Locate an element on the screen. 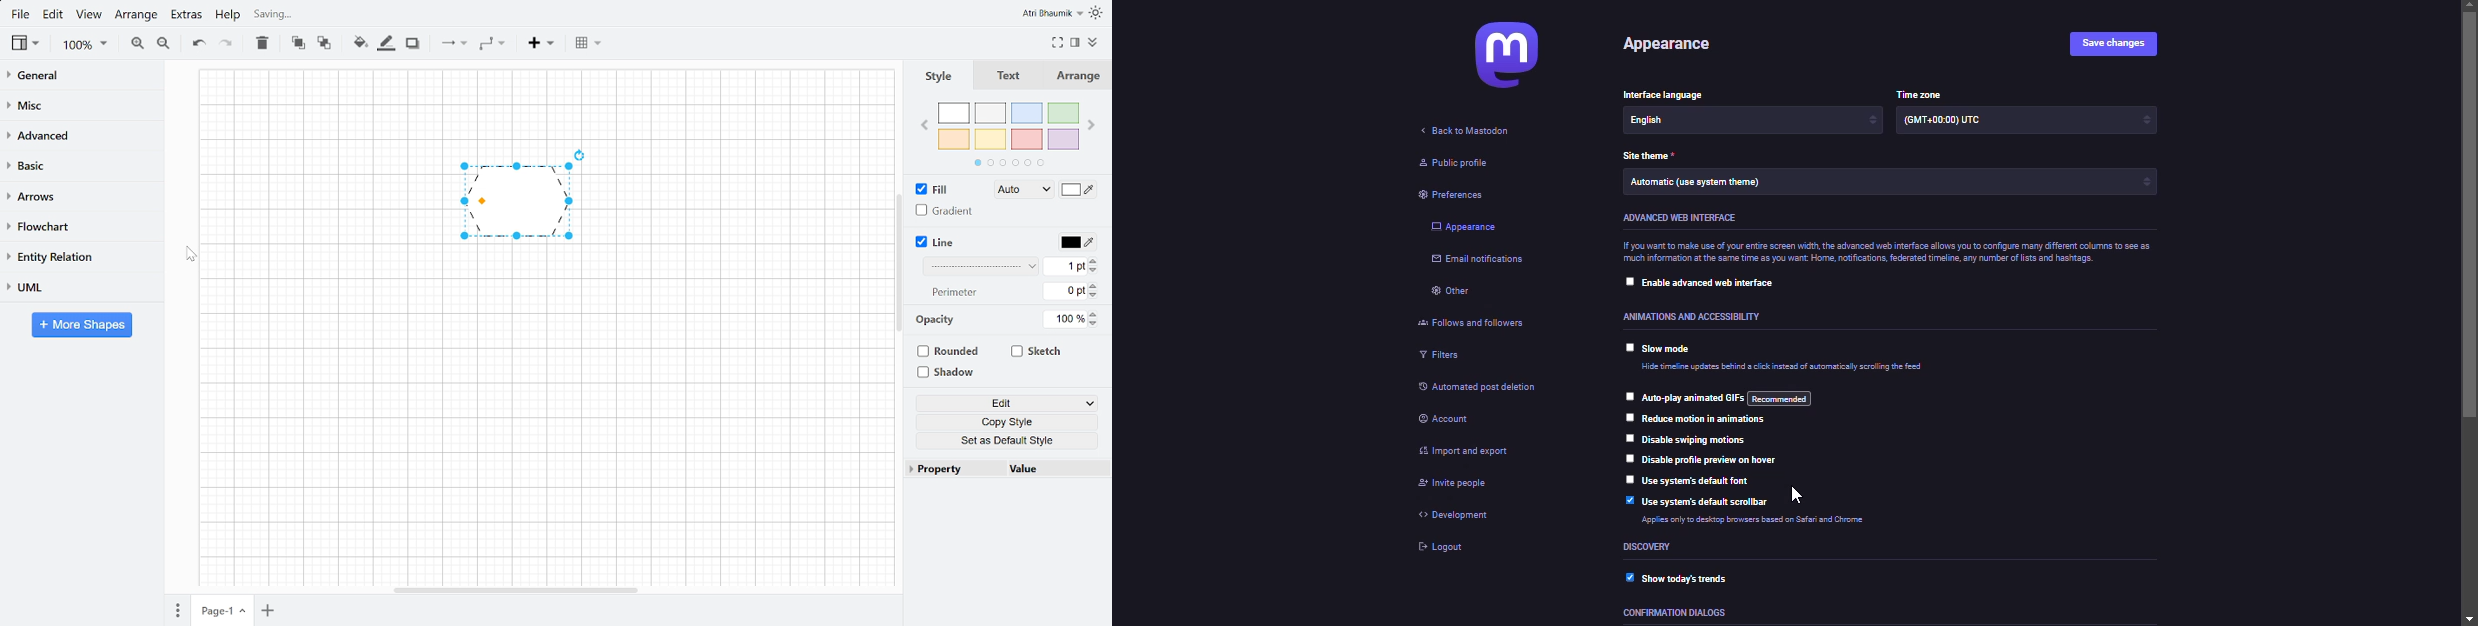  disable profile preview on hover is located at coordinates (1720, 459).